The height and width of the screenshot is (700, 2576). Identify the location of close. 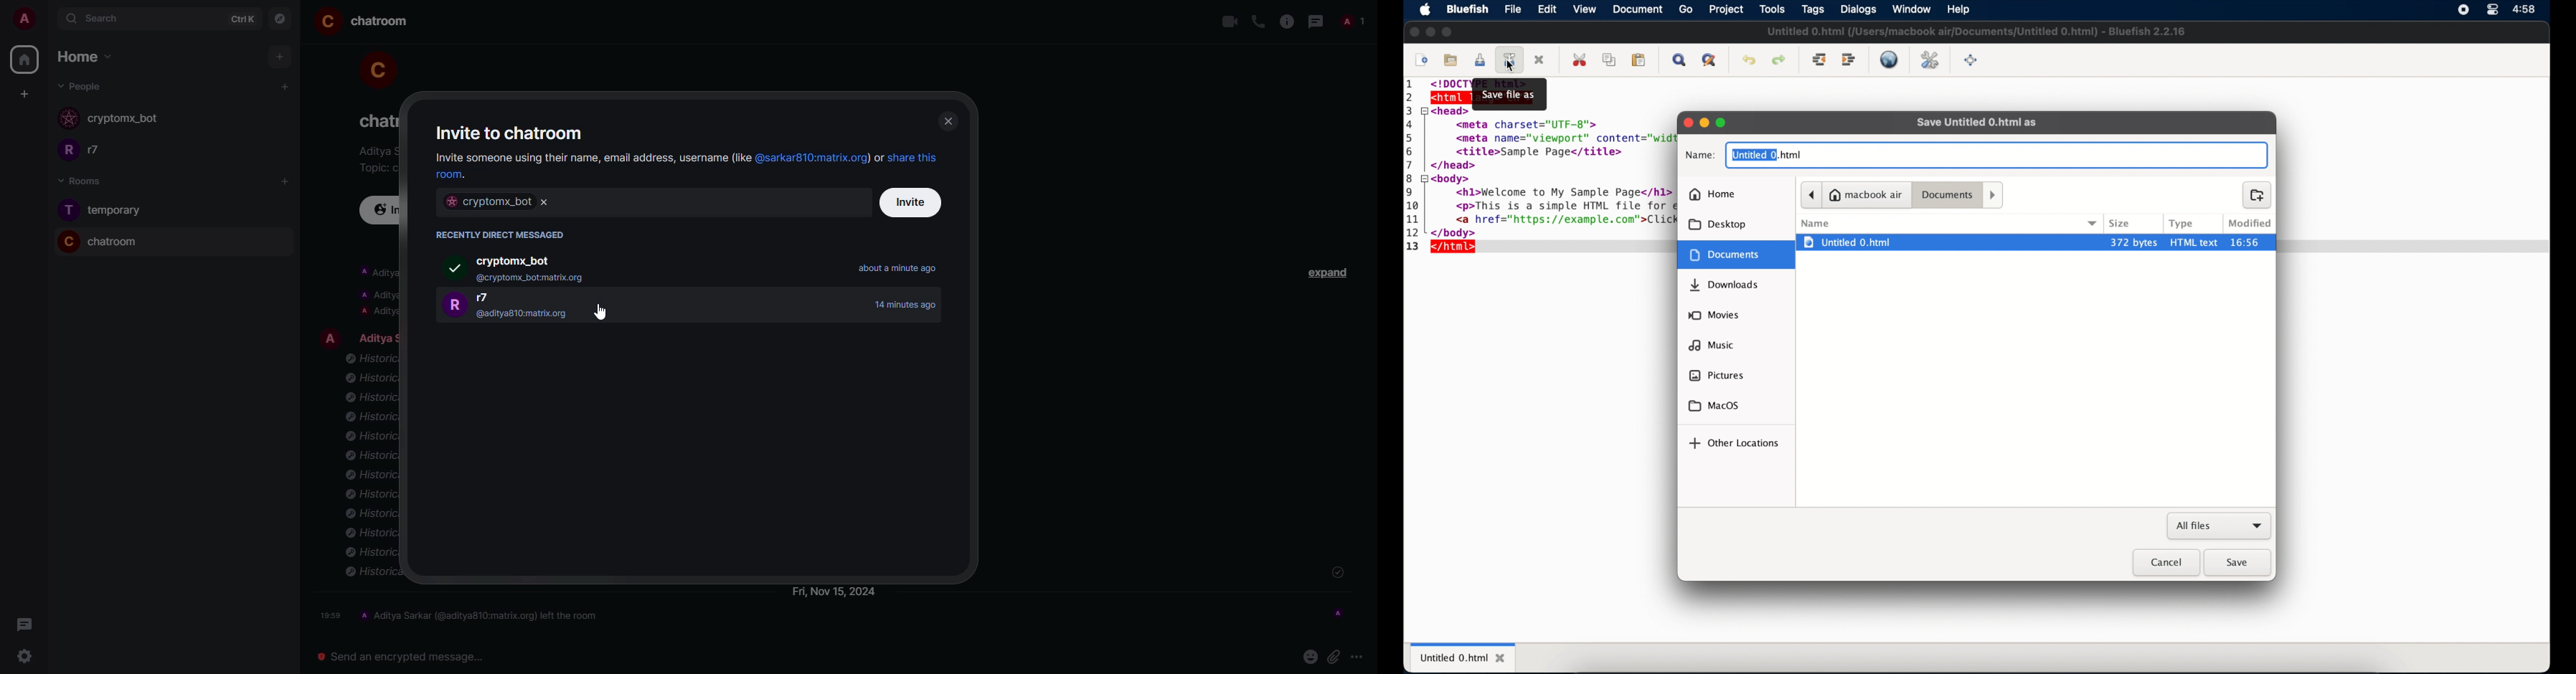
(1540, 60).